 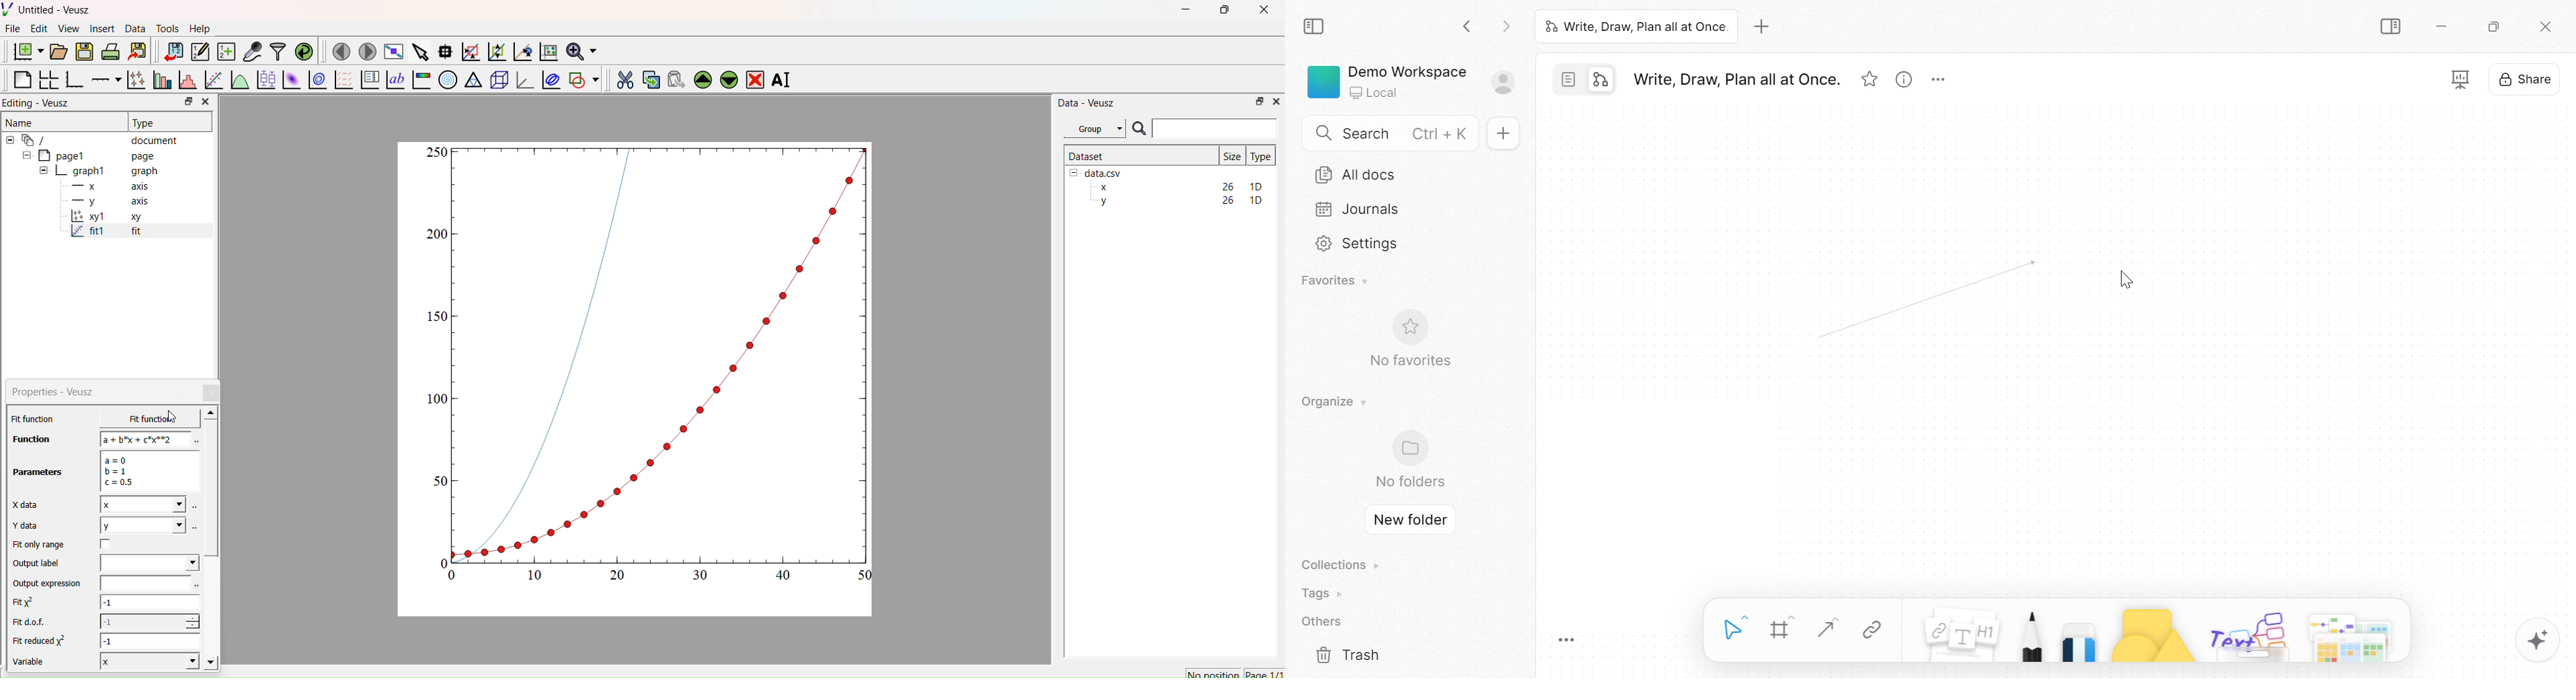 I want to click on Favorite icon, so click(x=1413, y=327).